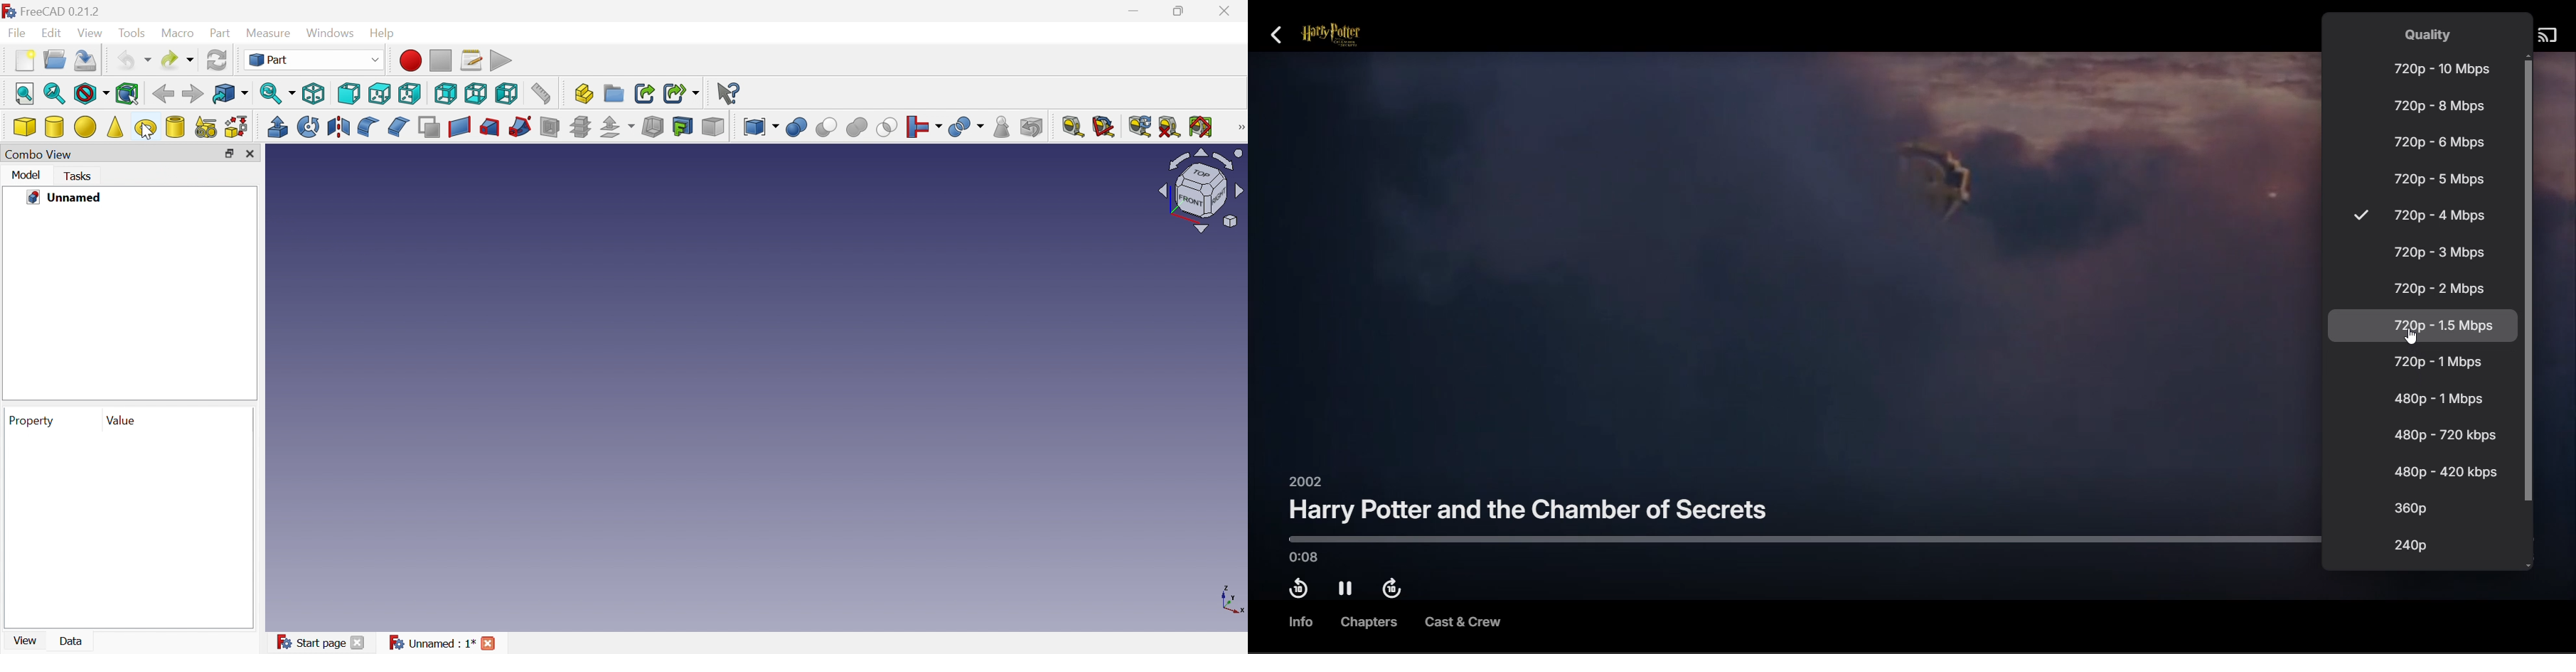 This screenshot has height=672, width=2576. I want to click on x, y axis plane, so click(1232, 597).